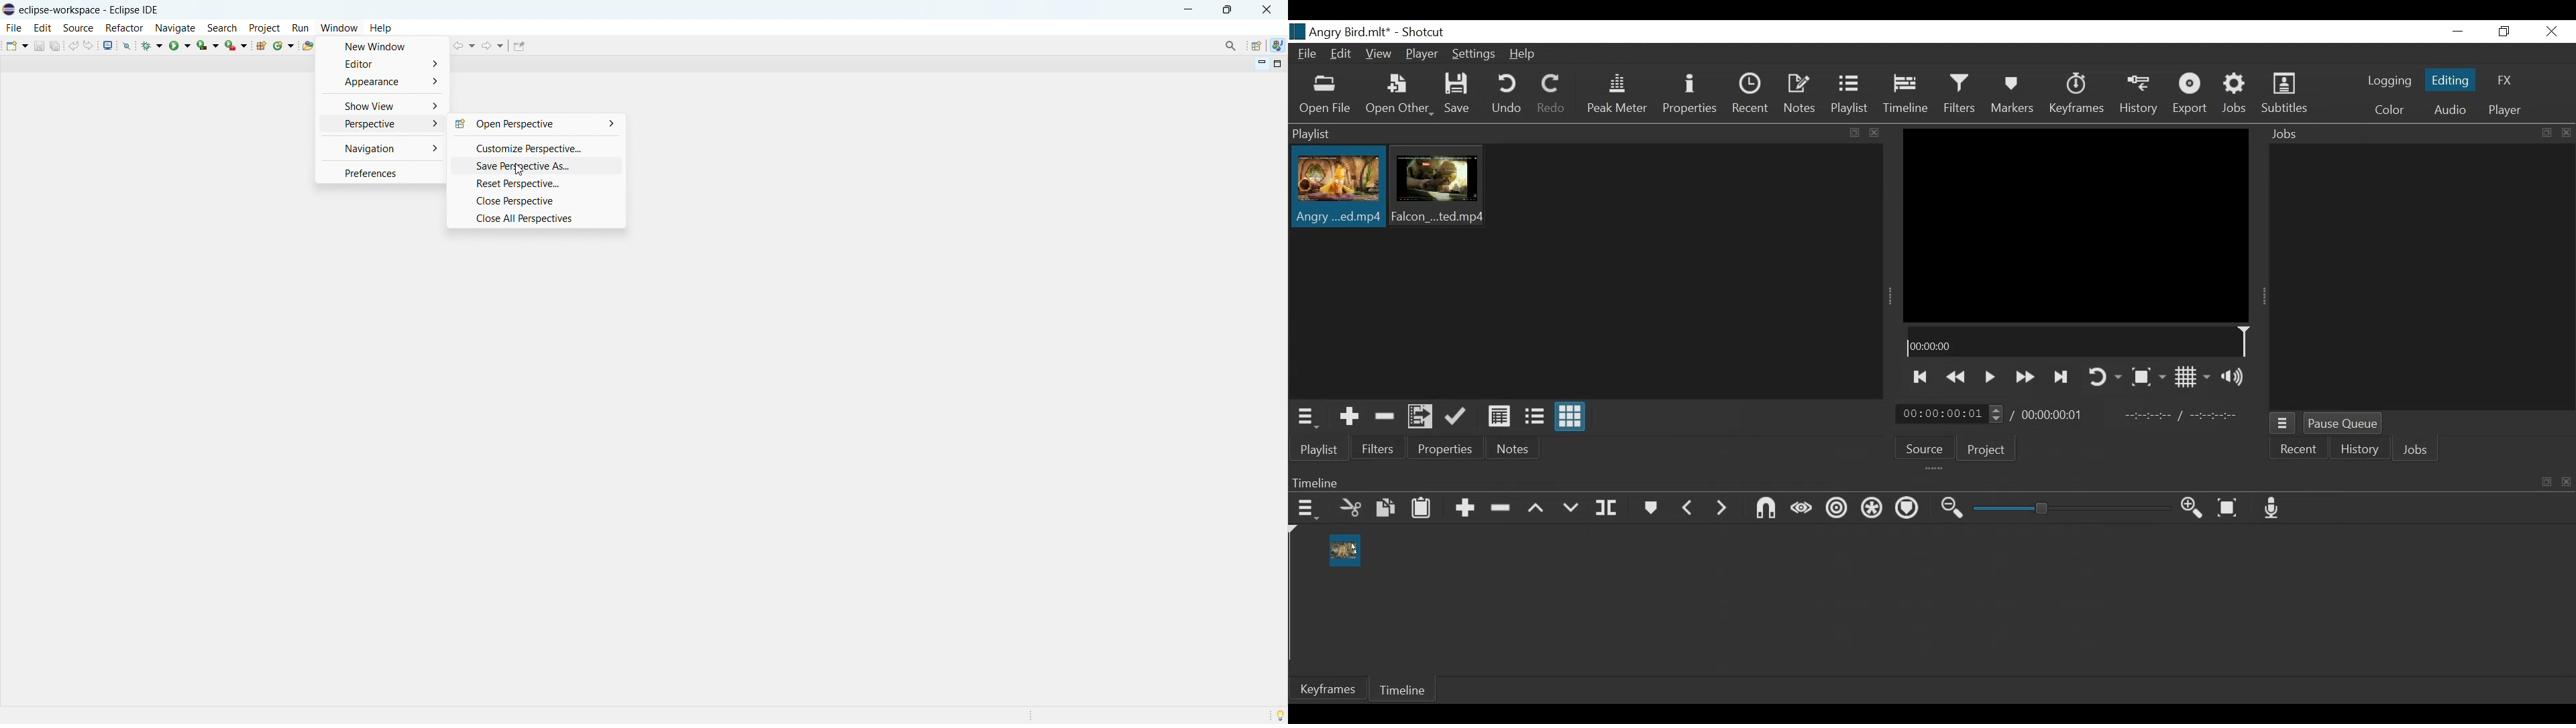 This screenshot has width=2576, height=728. I want to click on Notes, so click(1512, 448).